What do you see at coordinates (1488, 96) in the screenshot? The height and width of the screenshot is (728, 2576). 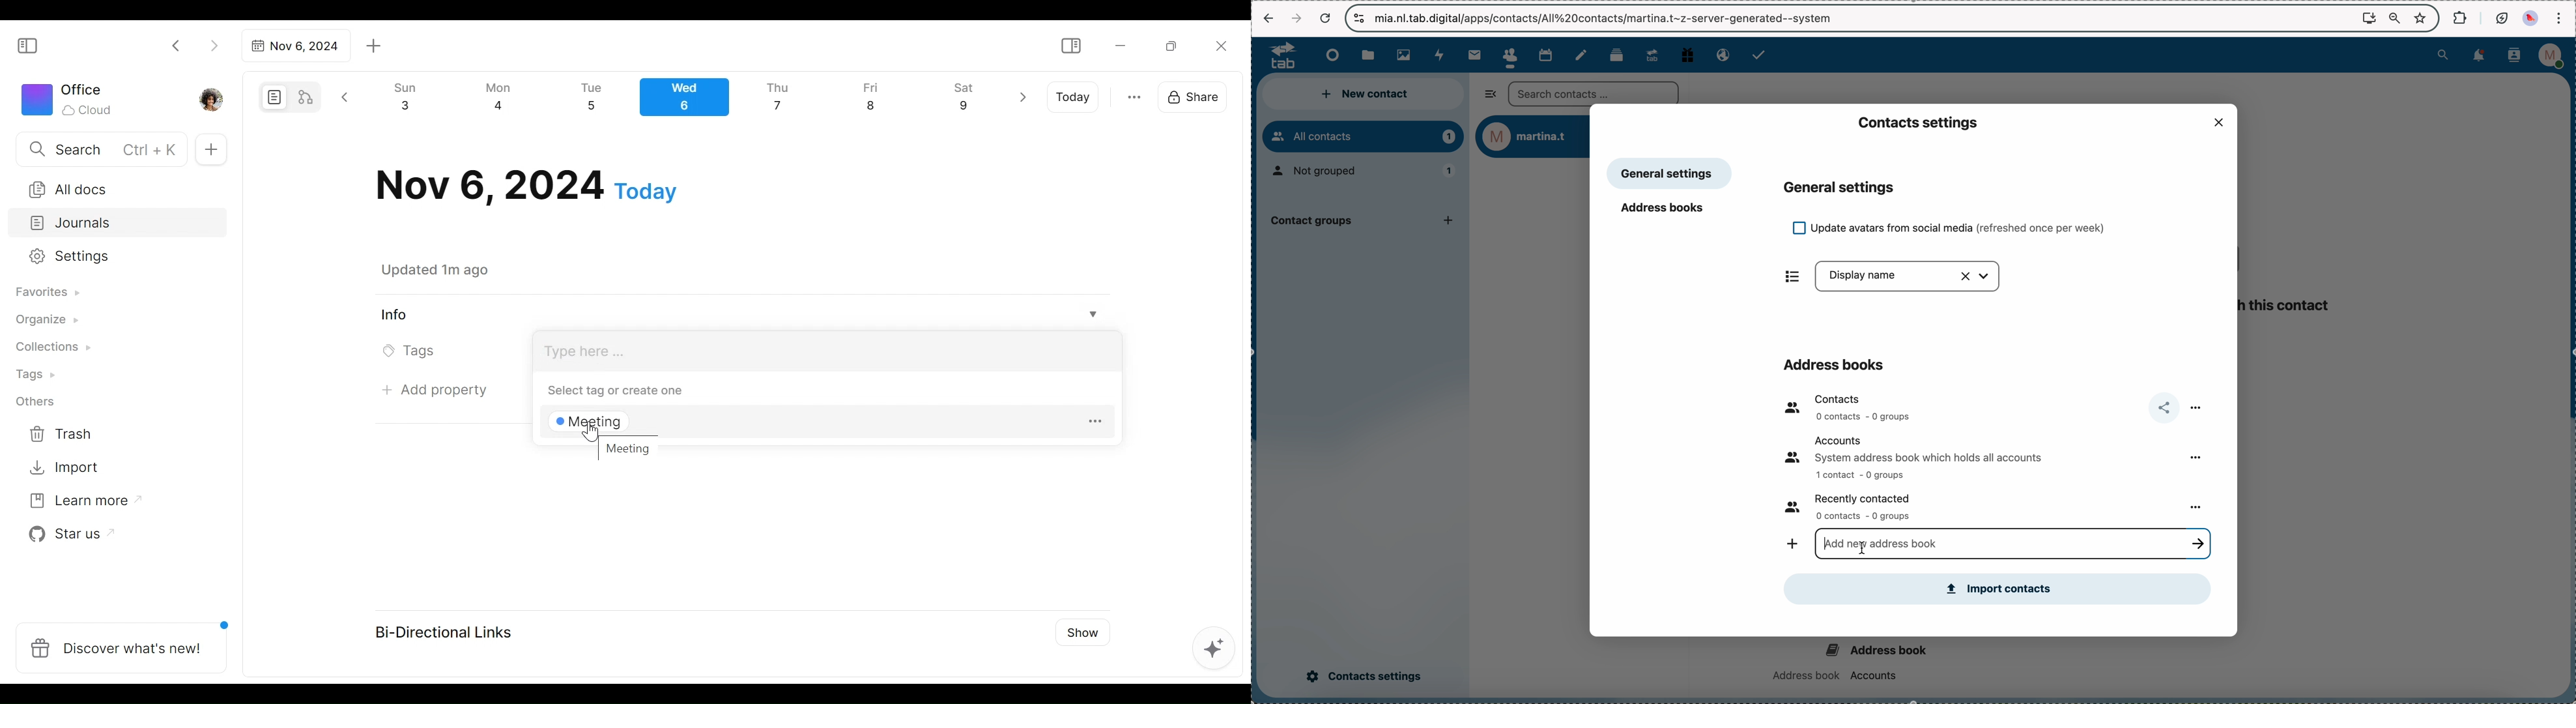 I see `hide sidebar` at bounding box center [1488, 96].